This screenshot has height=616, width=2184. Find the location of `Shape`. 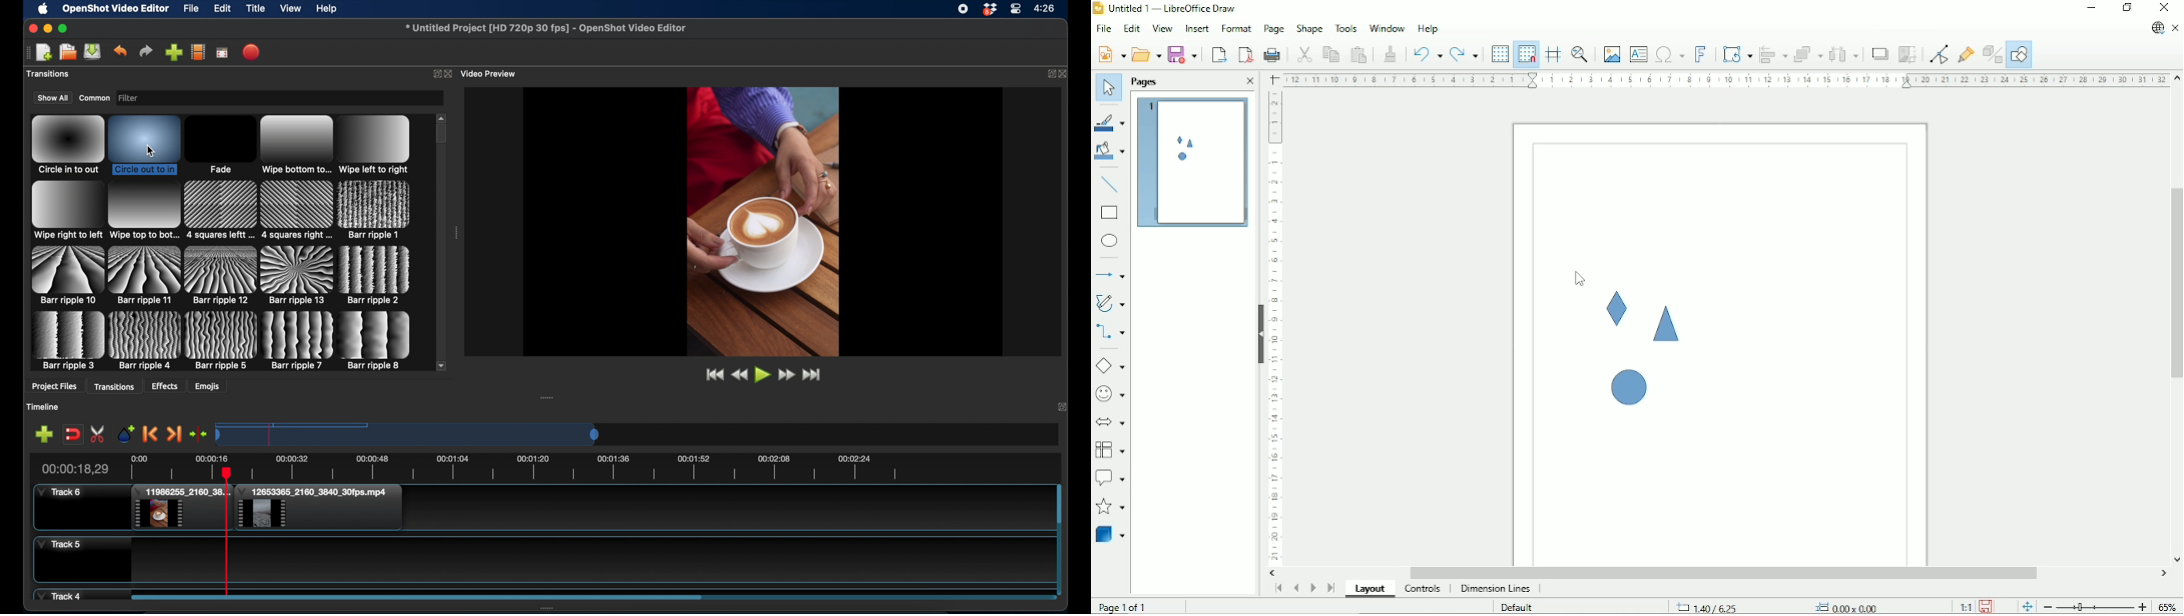

Shape is located at coordinates (1666, 324).